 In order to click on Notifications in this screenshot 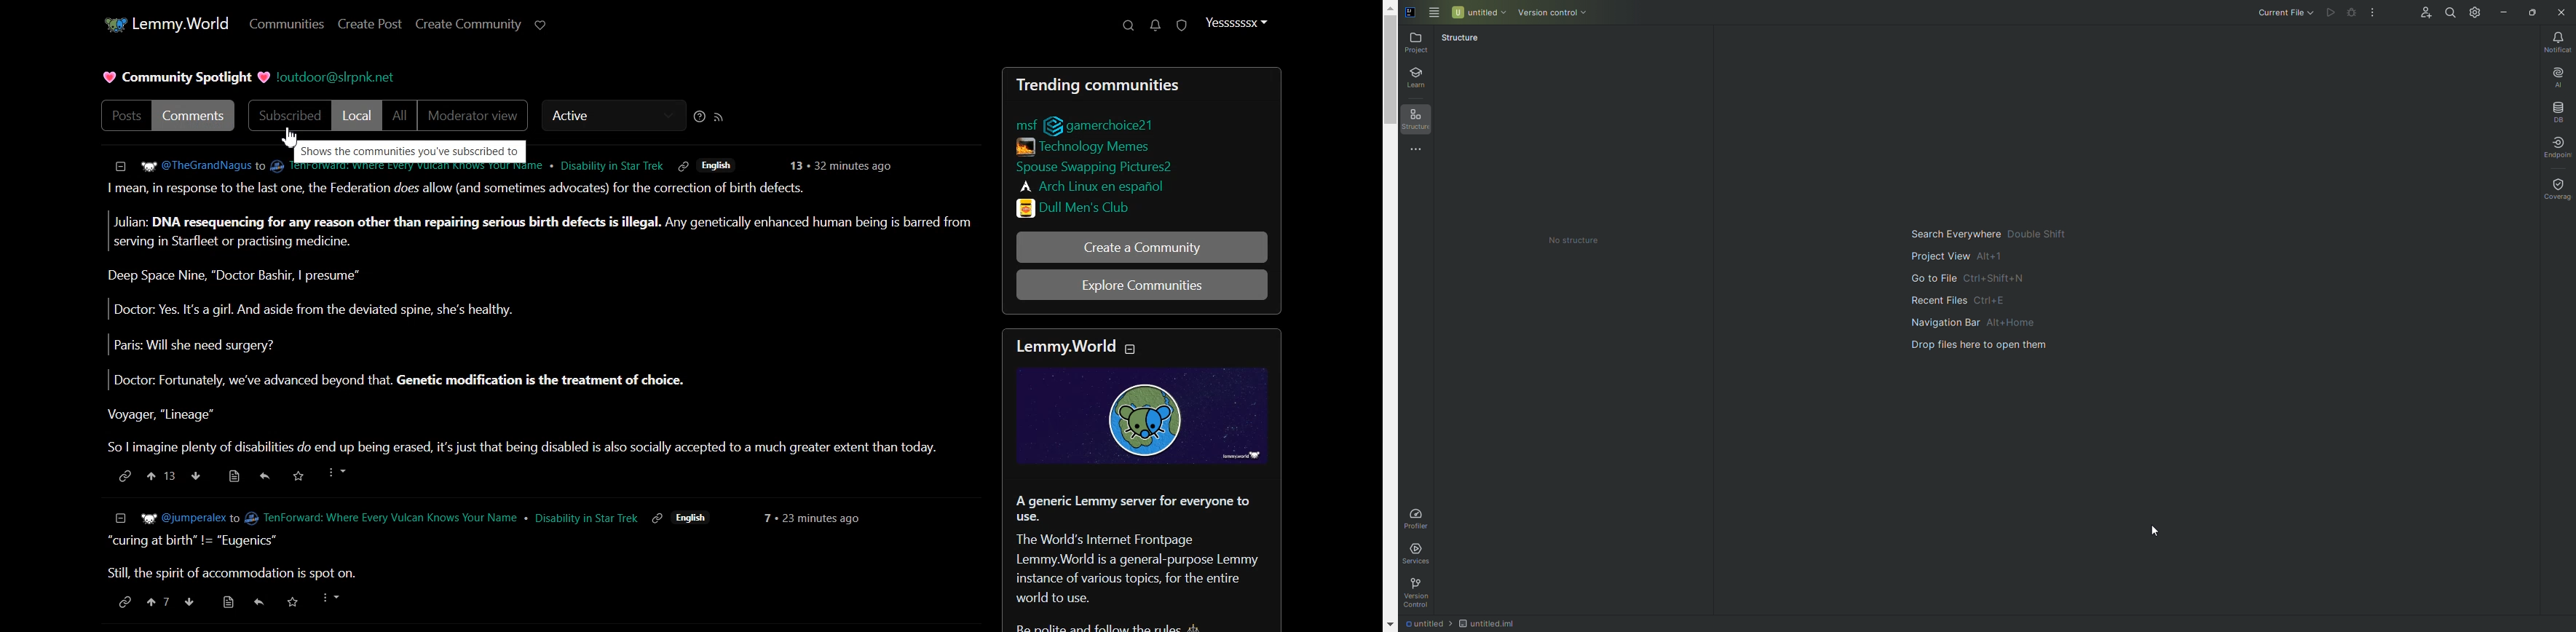, I will do `click(2556, 40)`.